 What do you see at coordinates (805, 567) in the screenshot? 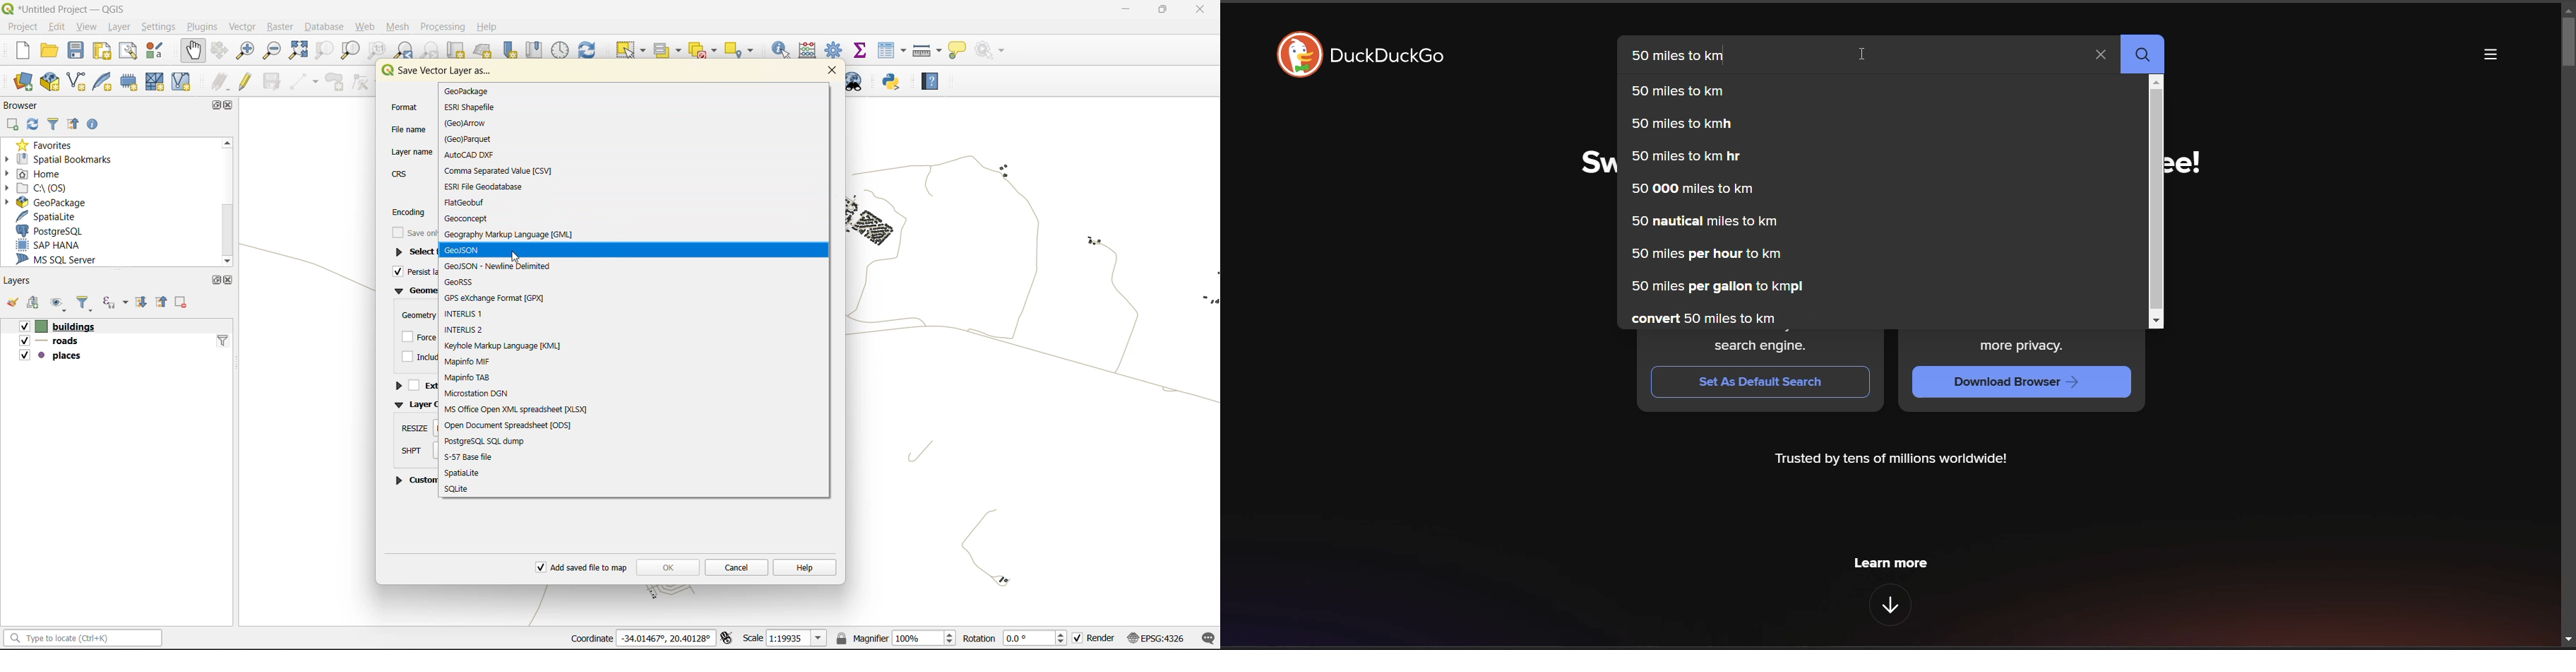
I see `help` at bounding box center [805, 567].